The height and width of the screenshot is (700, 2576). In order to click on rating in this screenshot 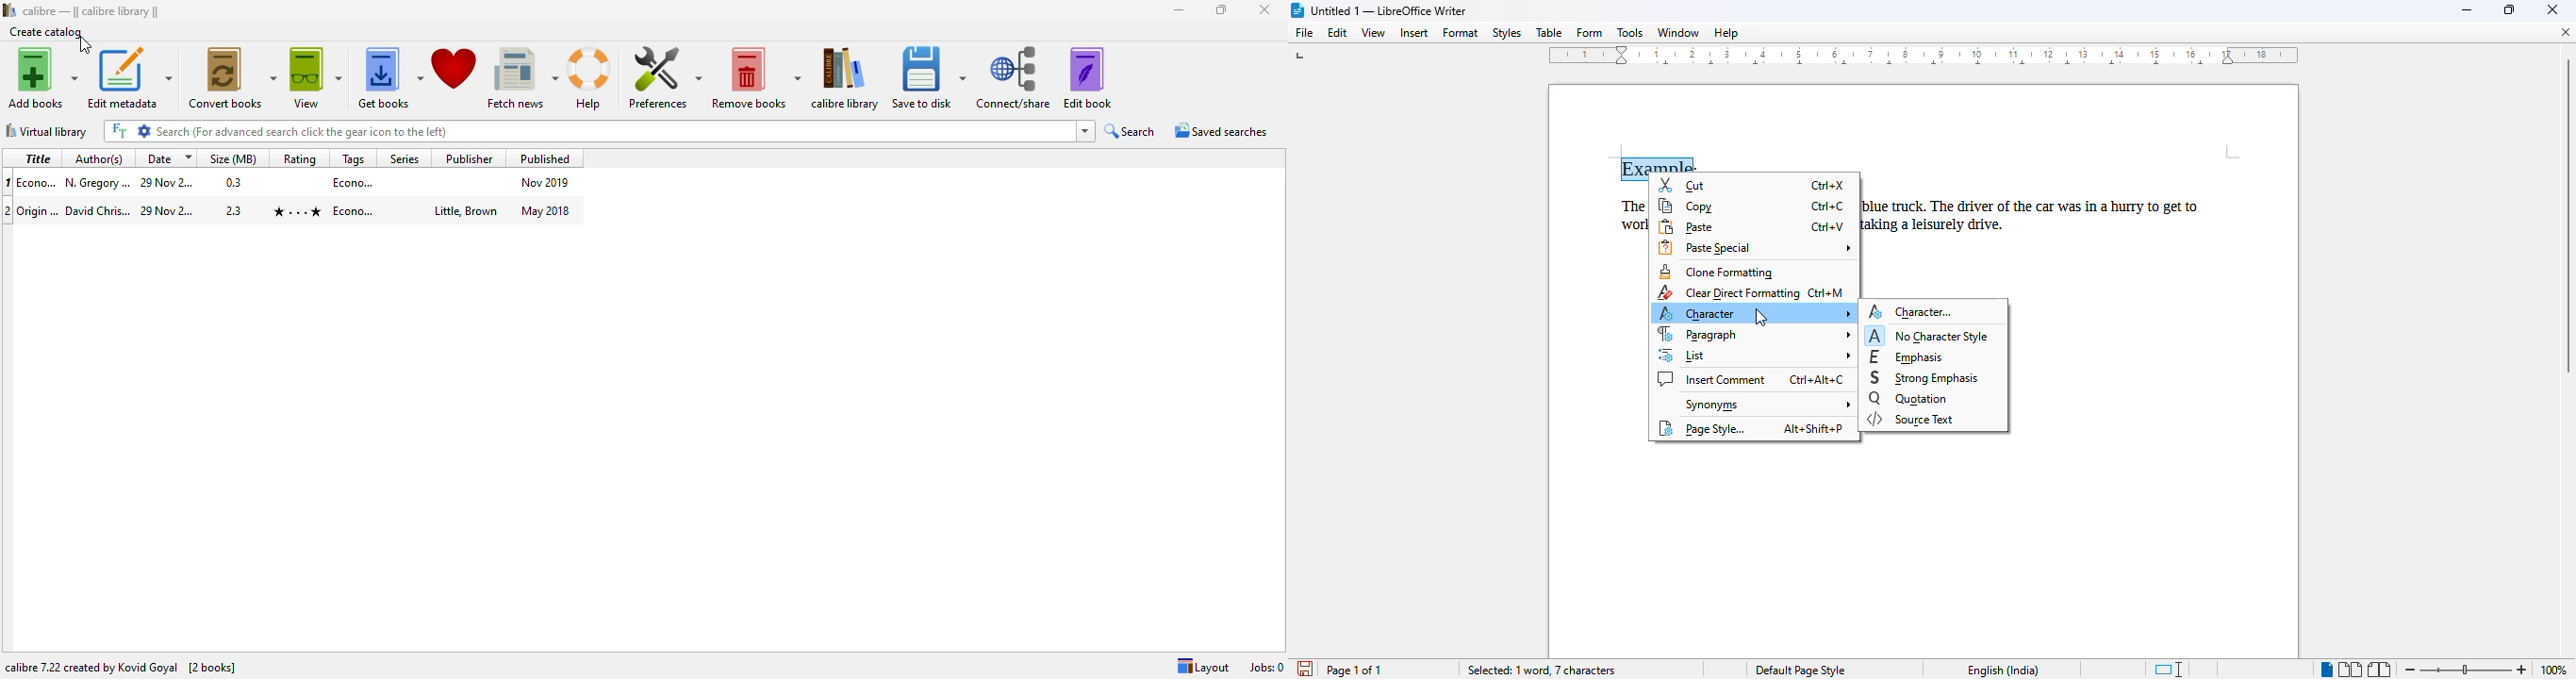, I will do `click(300, 158)`.